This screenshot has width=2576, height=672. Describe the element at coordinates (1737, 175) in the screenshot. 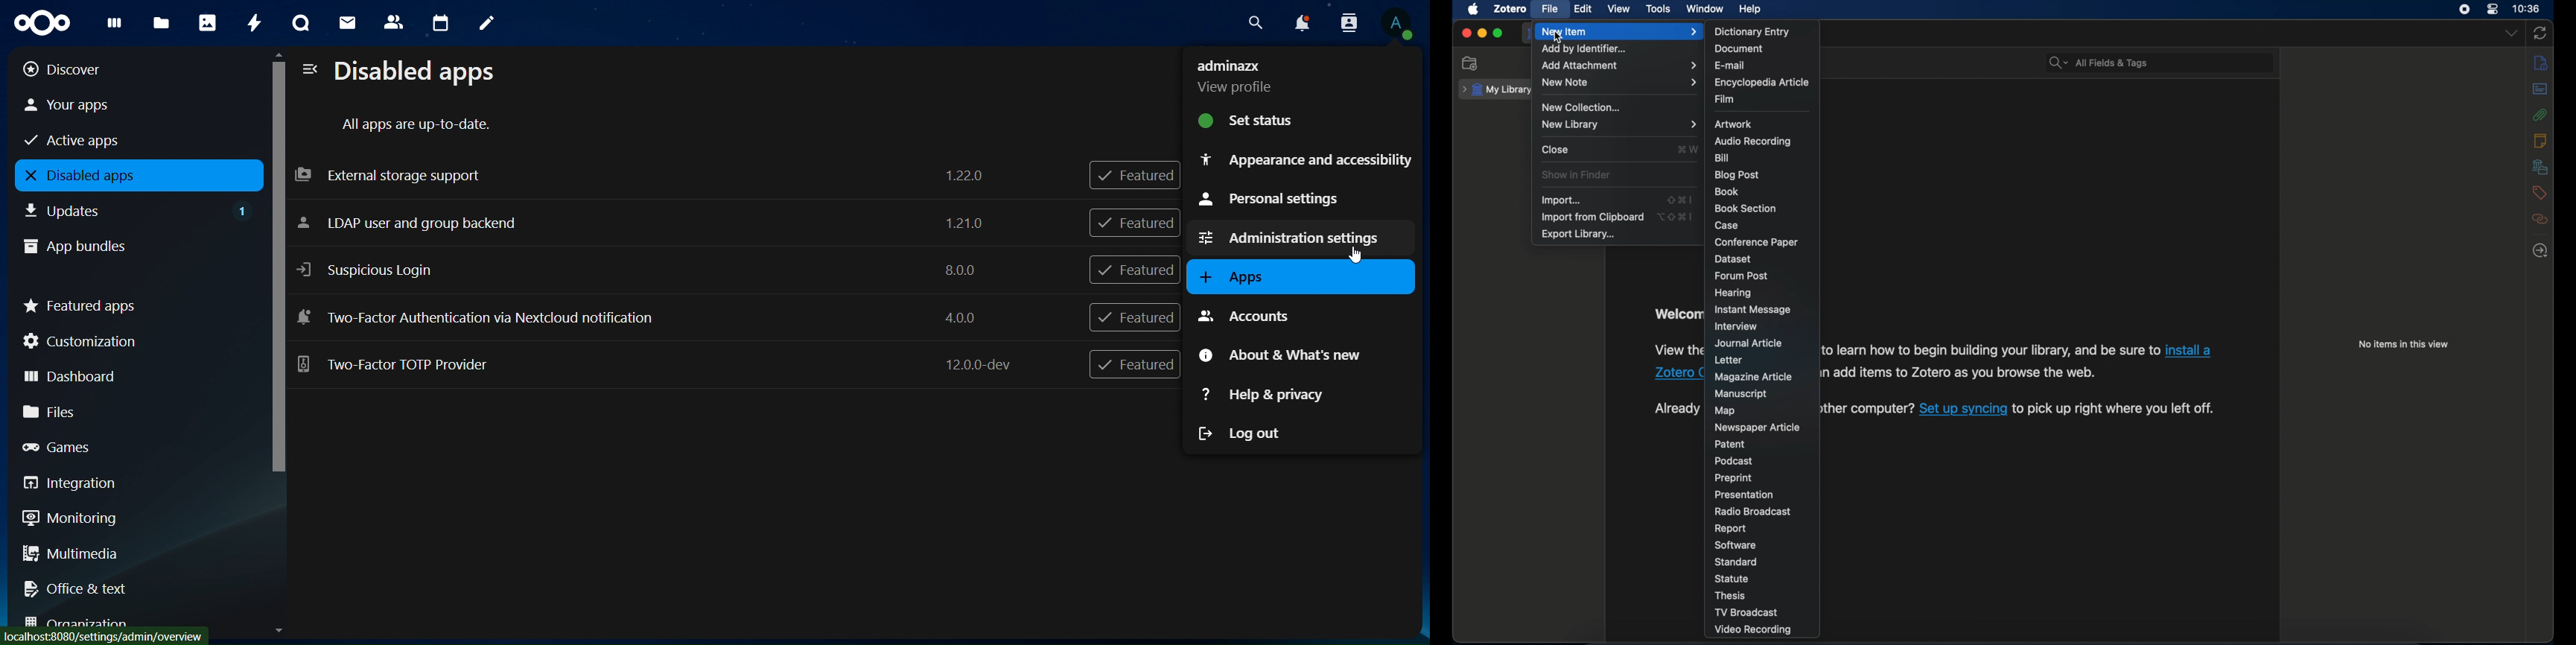

I see `blog post` at that location.